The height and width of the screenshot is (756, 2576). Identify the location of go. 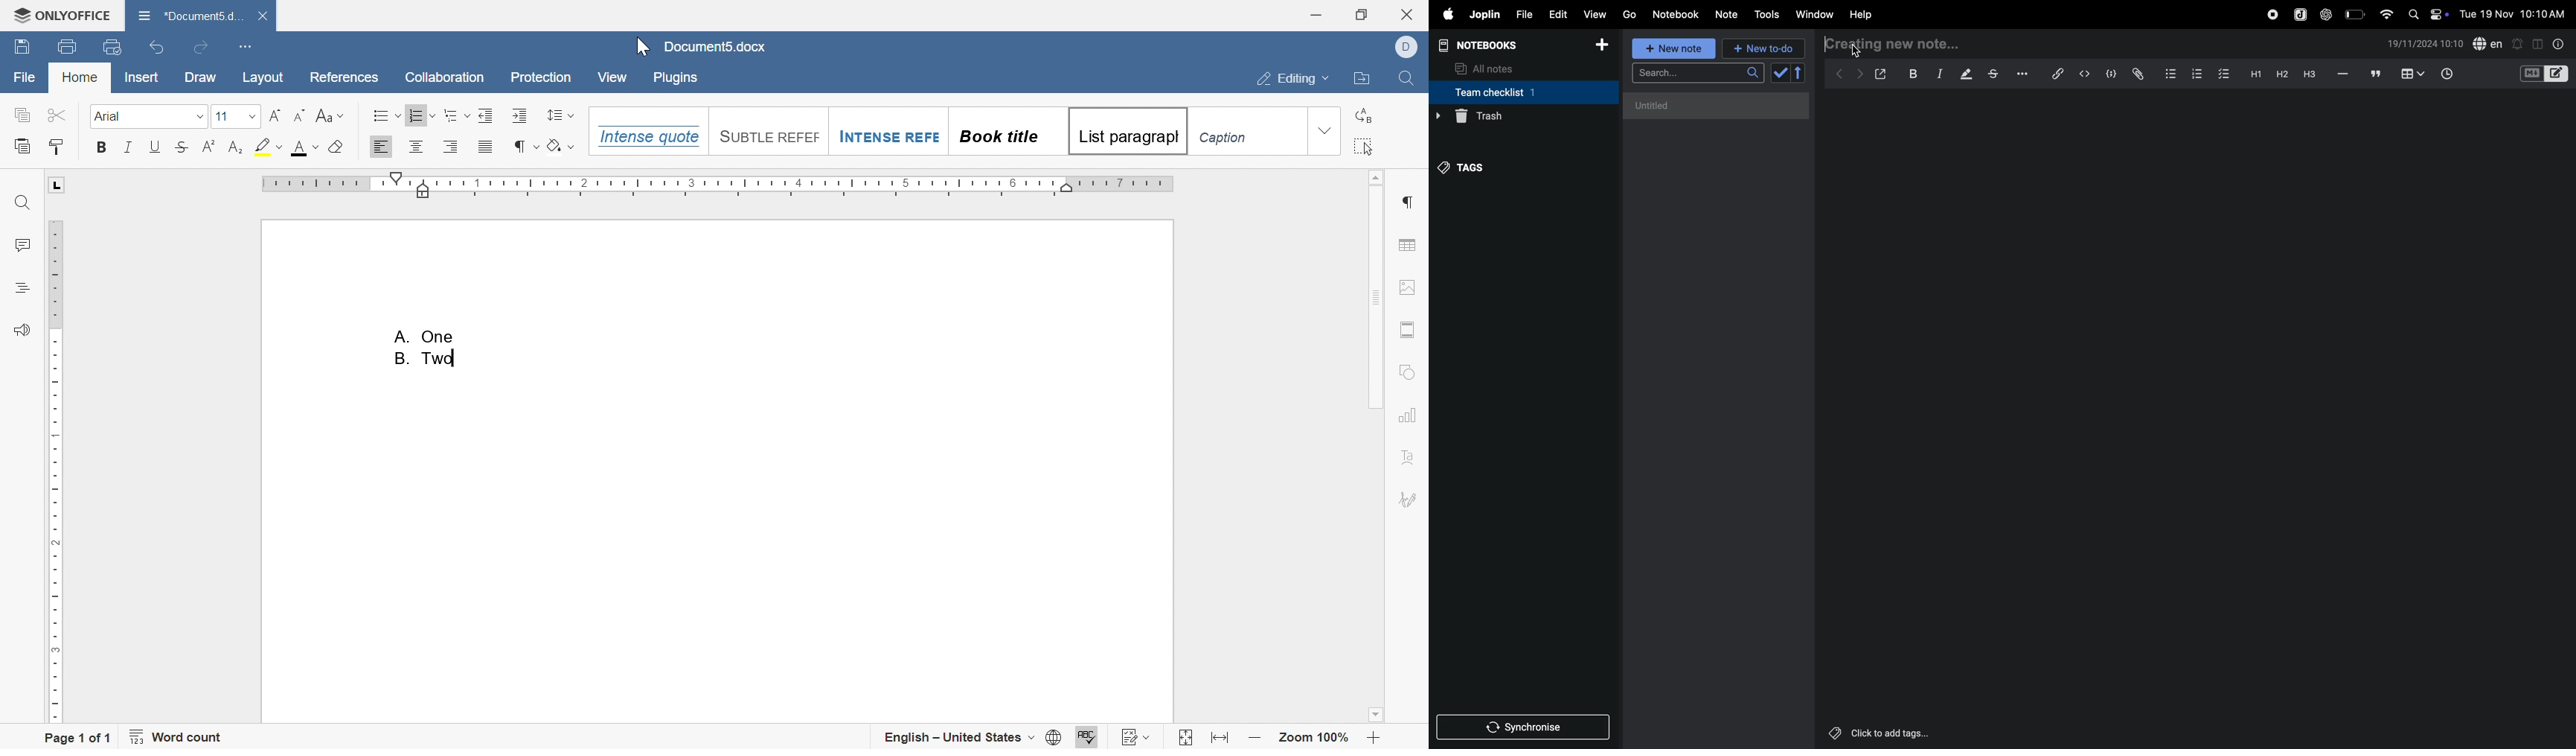
(1629, 15).